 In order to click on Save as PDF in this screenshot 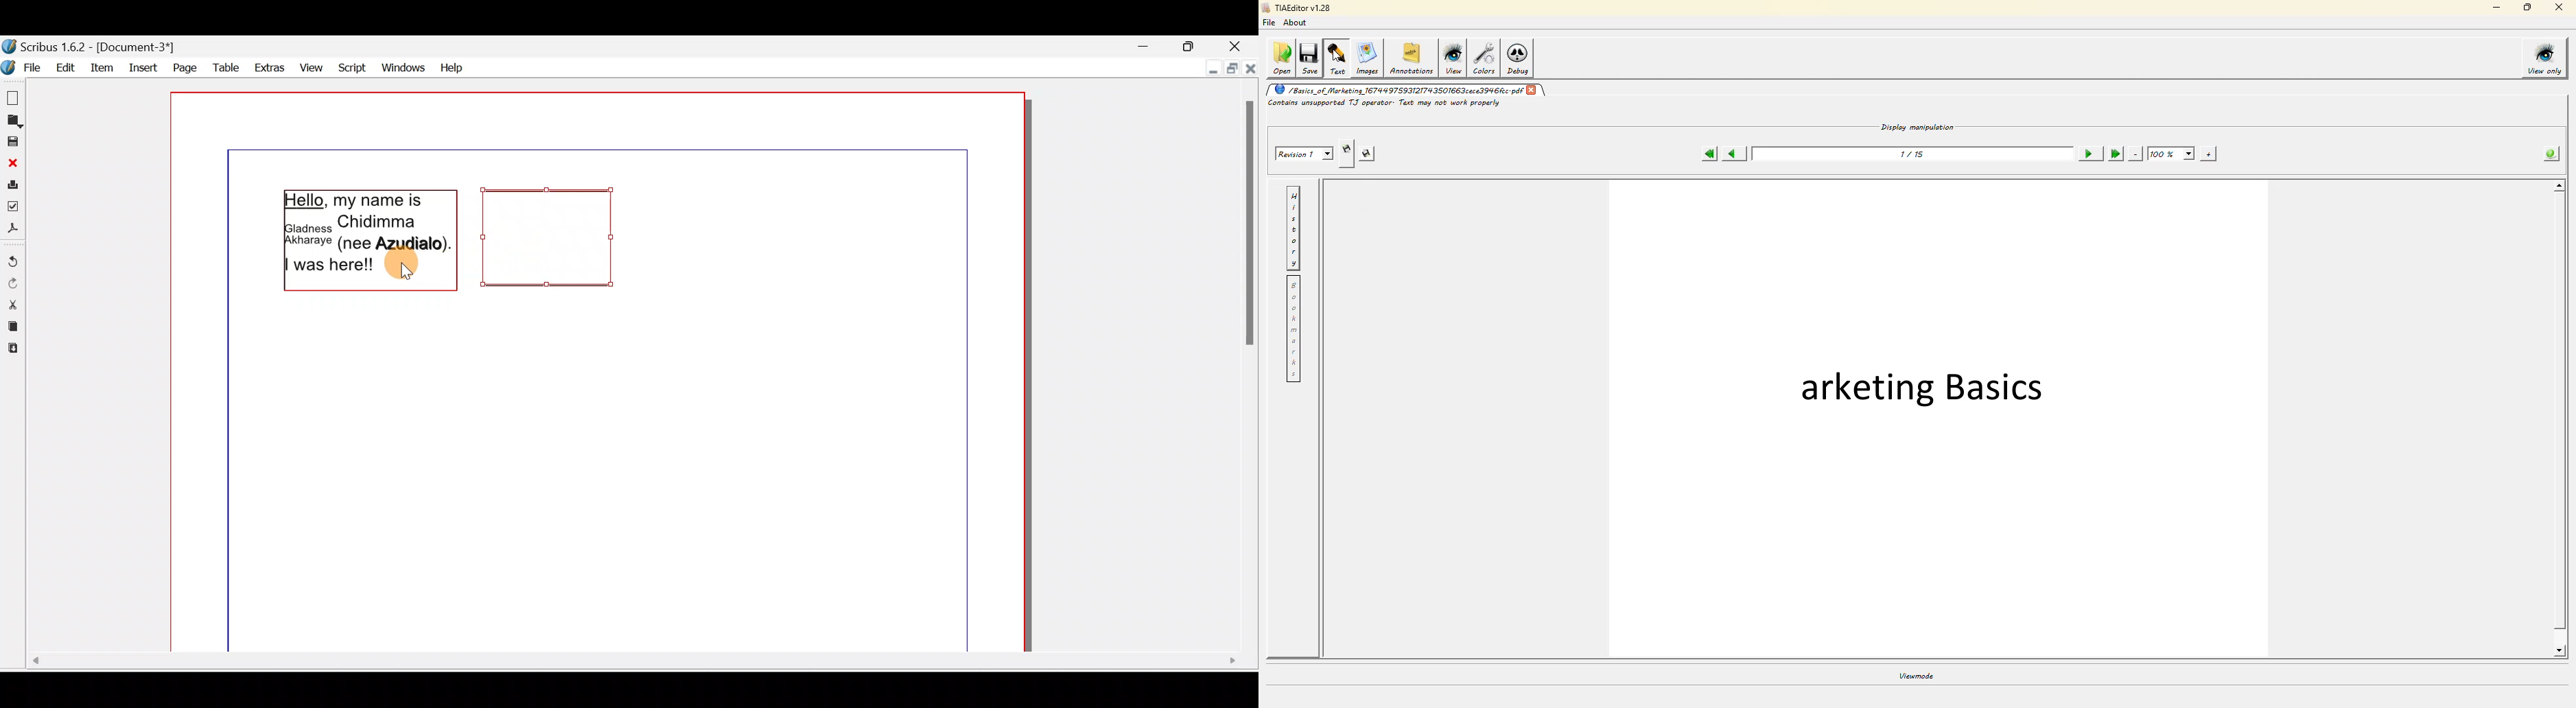, I will do `click(13, 229)`.